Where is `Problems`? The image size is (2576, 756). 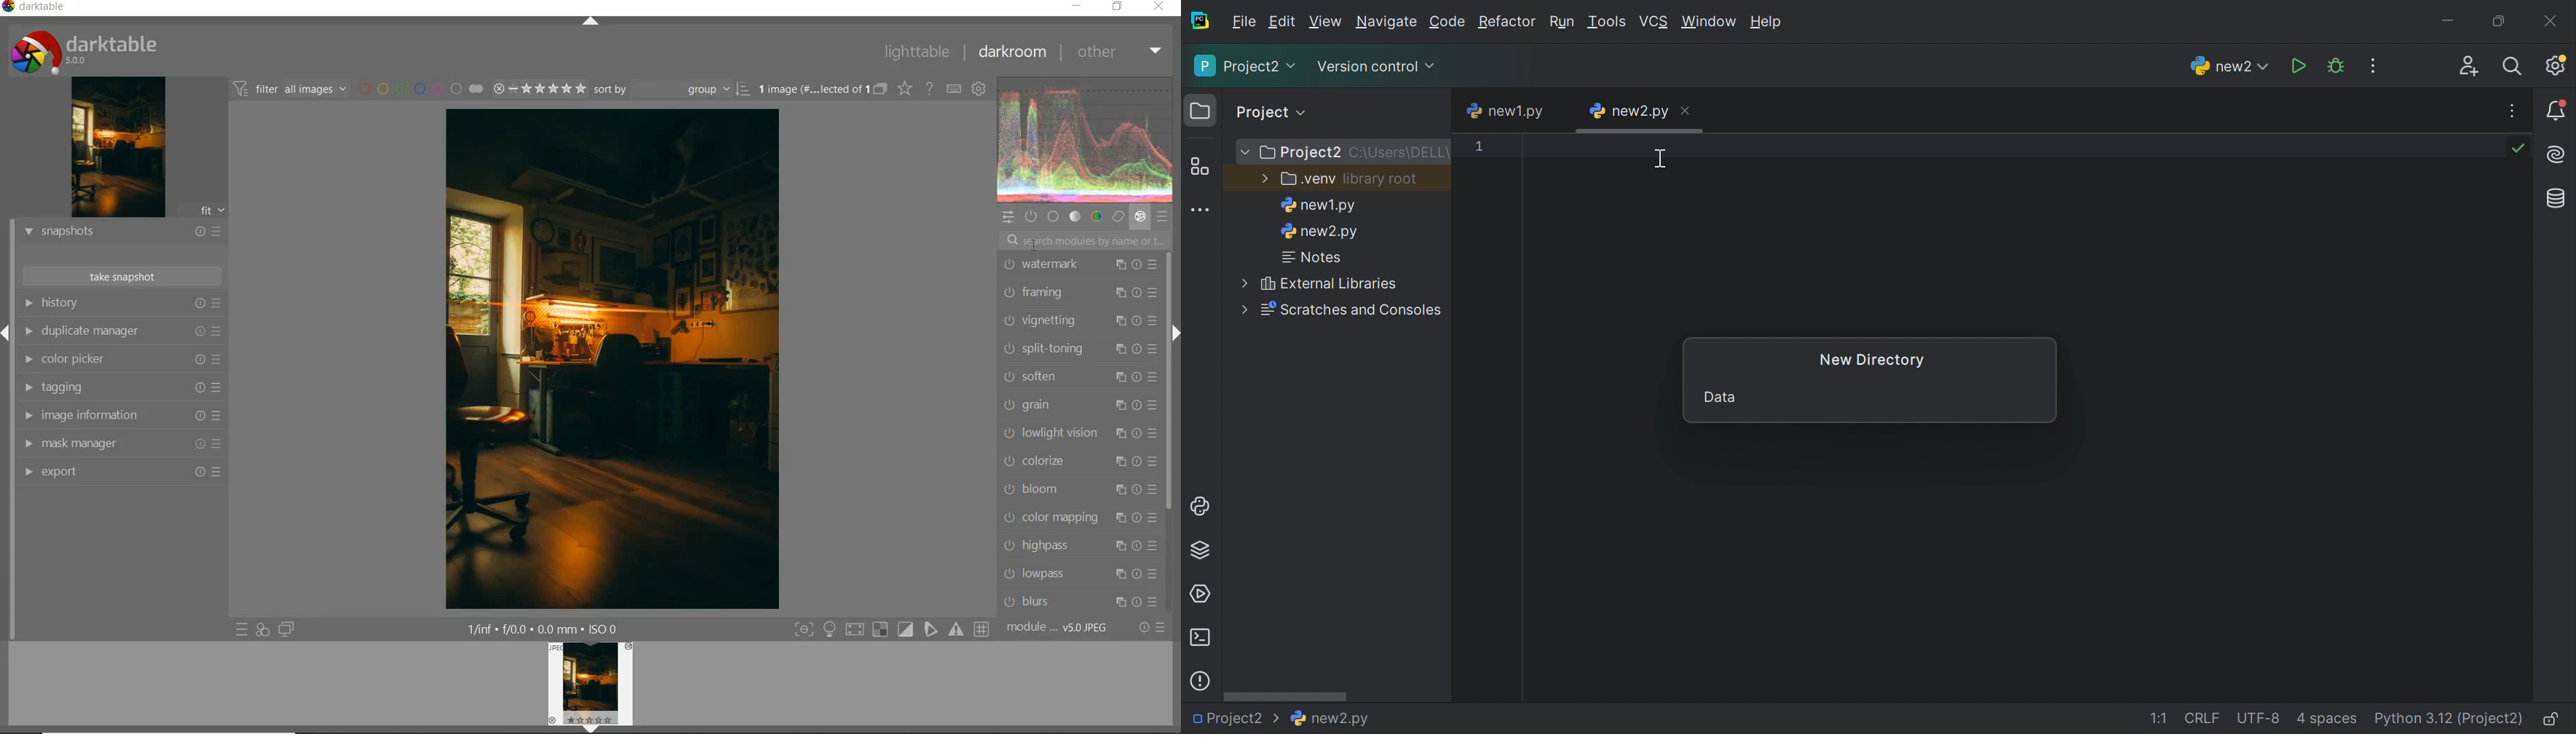
Problems is located at coordinates (1200, 682).